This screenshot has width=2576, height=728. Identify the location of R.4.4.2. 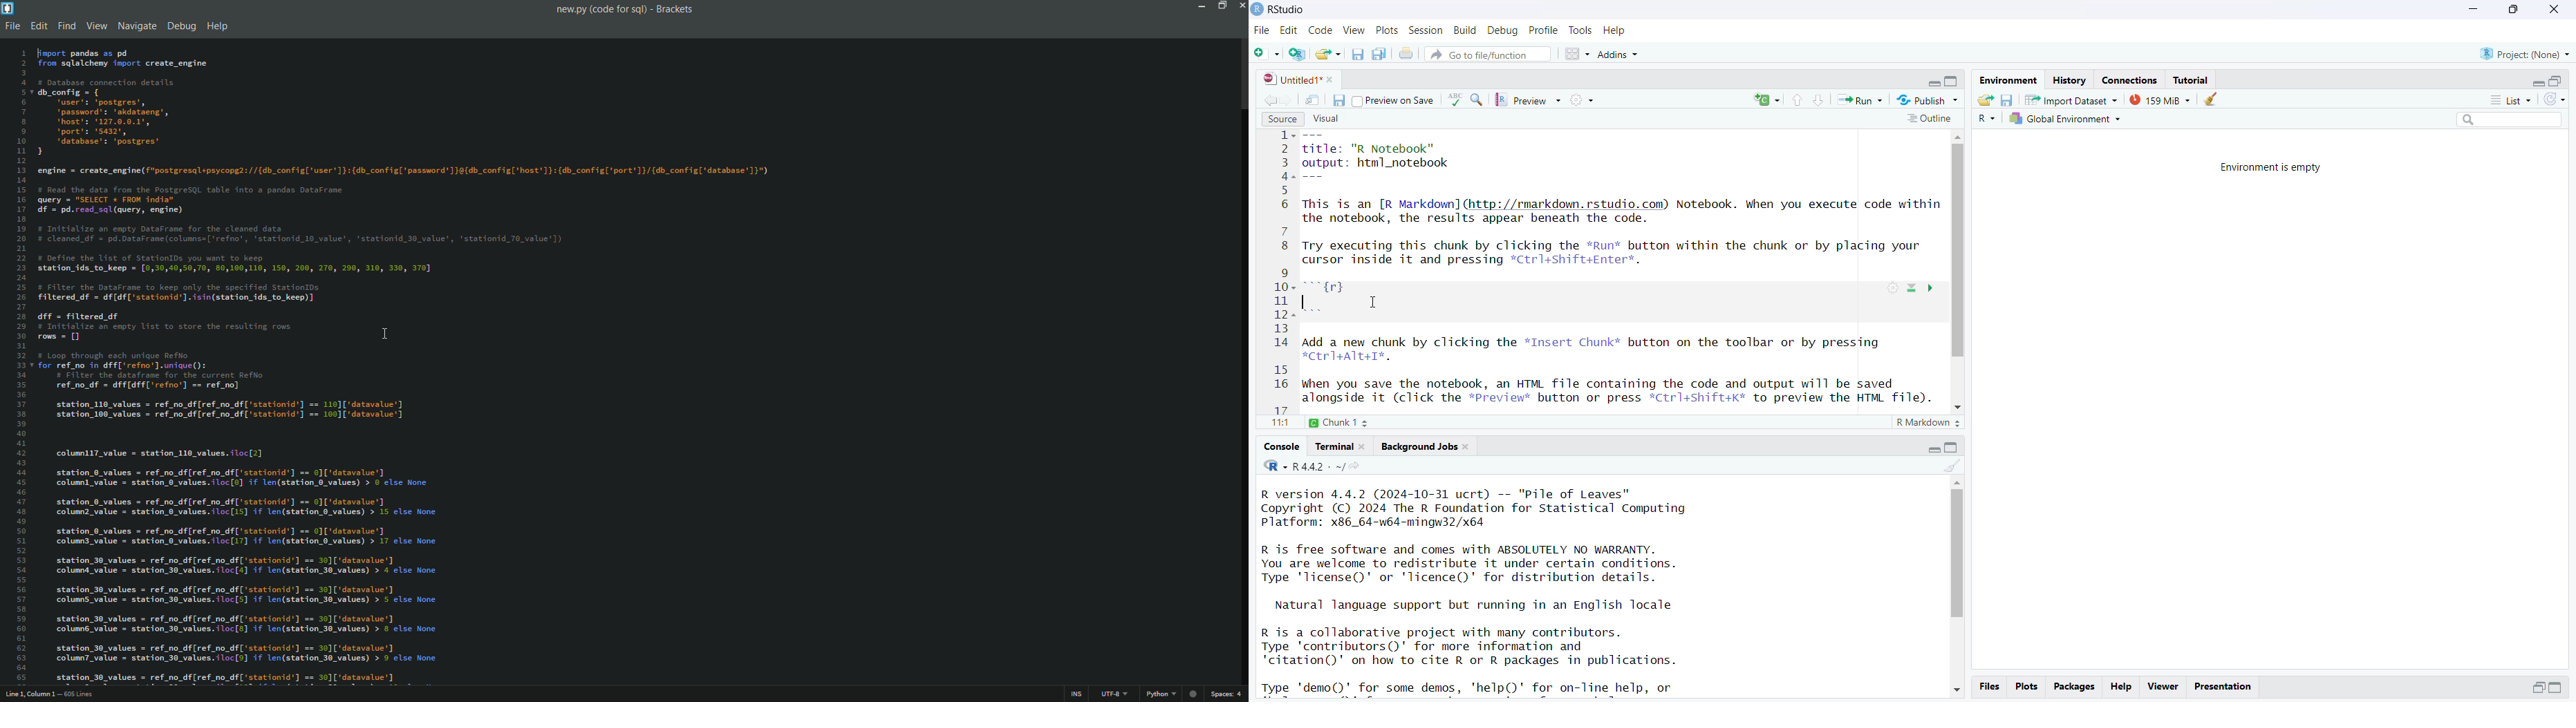
(1303, 465).